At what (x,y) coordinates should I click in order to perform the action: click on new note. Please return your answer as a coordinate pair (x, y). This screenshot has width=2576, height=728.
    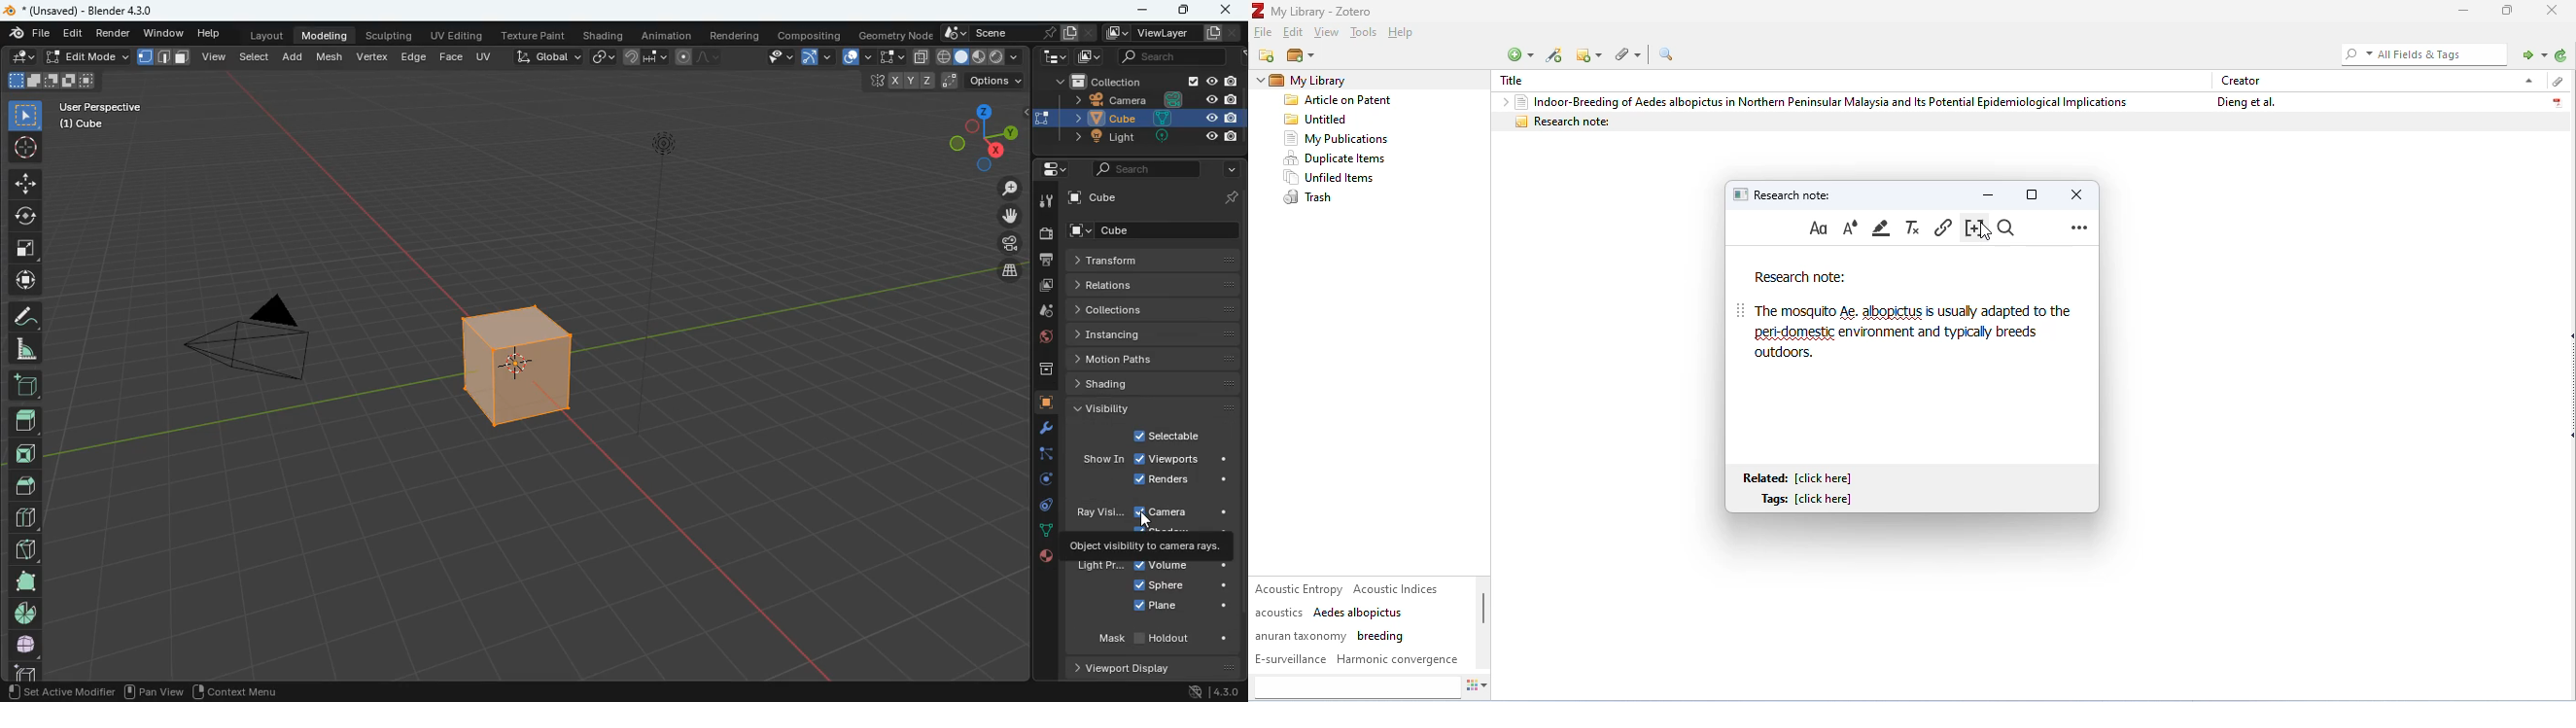
    Looking at the image, I should click on (1591, 54).